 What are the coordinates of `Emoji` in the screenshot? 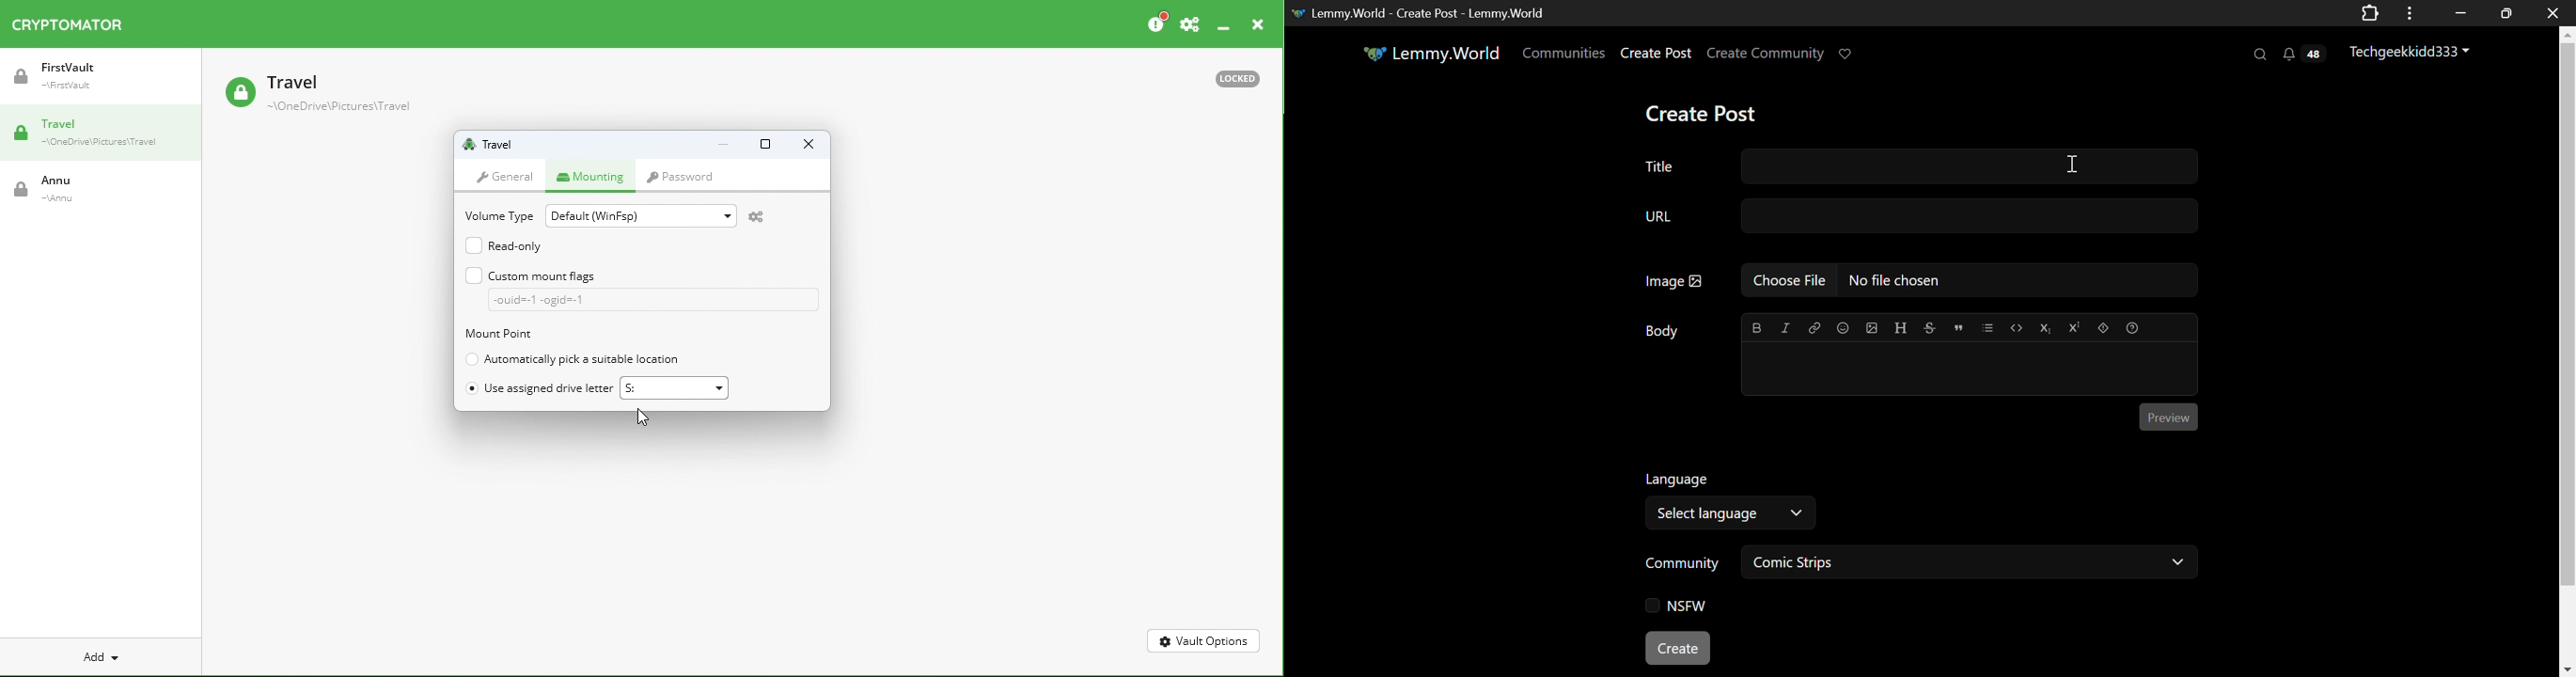 It's located at (1843, 328).